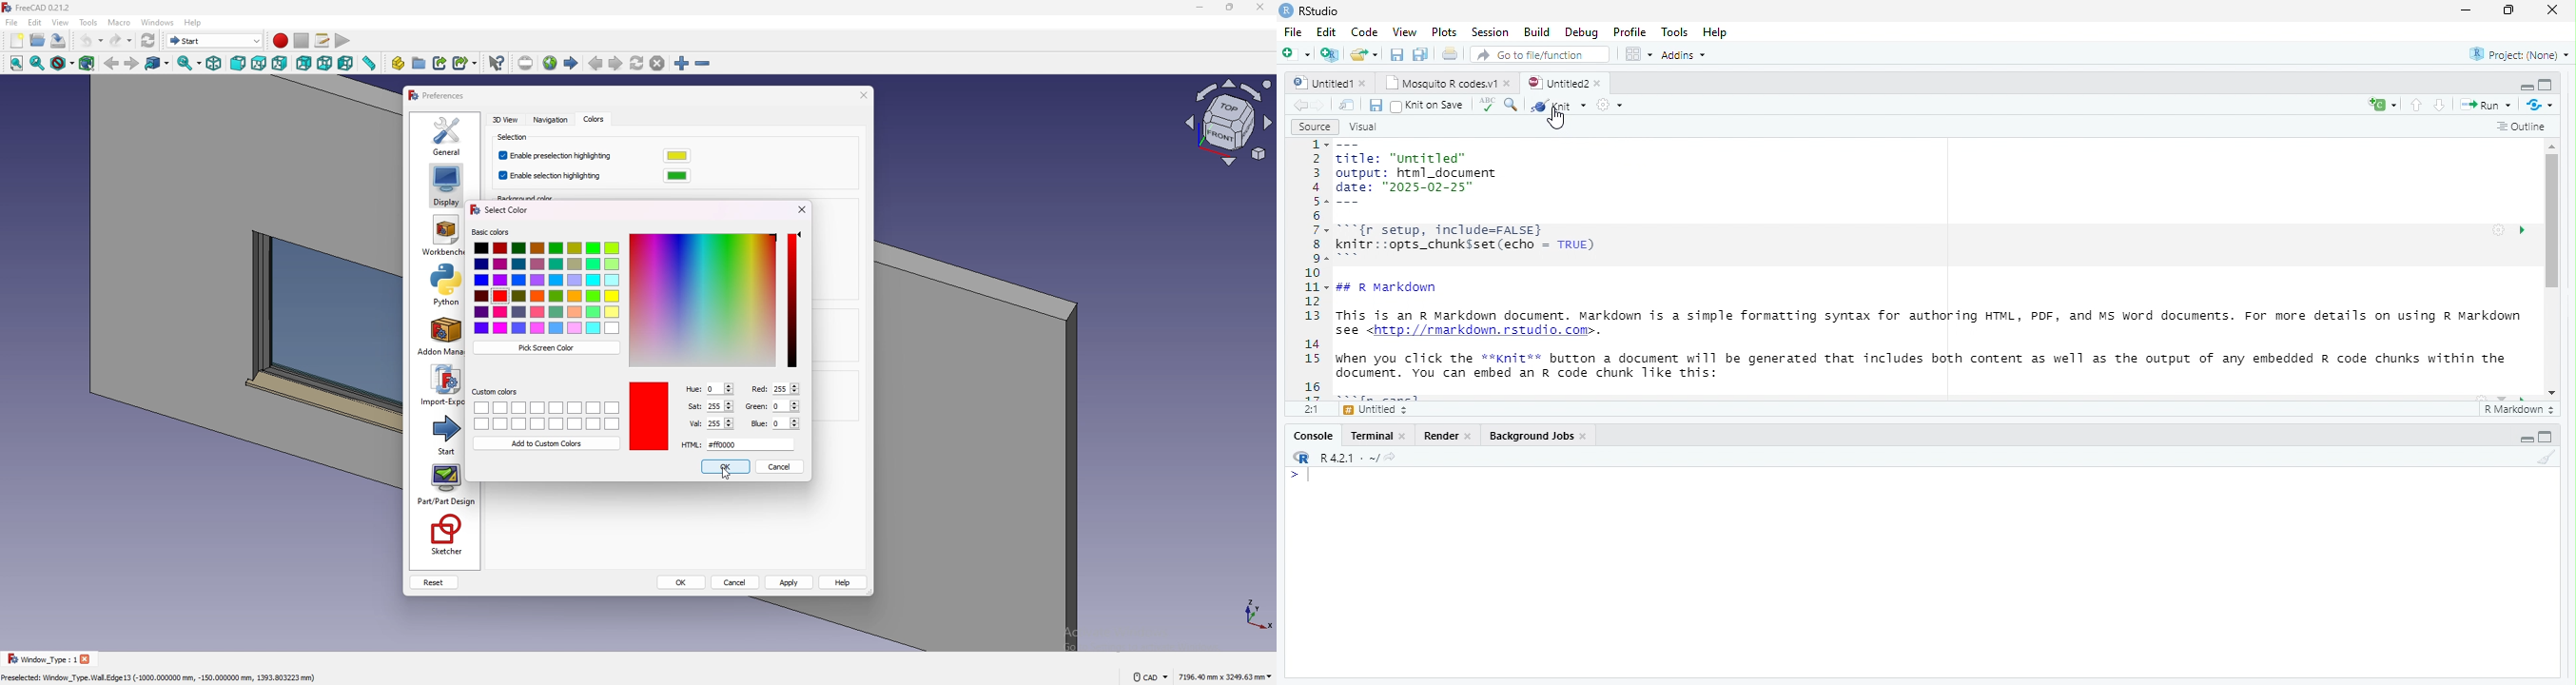  Describe the element at coordinates (1485, 332) in the screenshot. I see `<http://rmarkdown. rstudio. com>.` at that location.